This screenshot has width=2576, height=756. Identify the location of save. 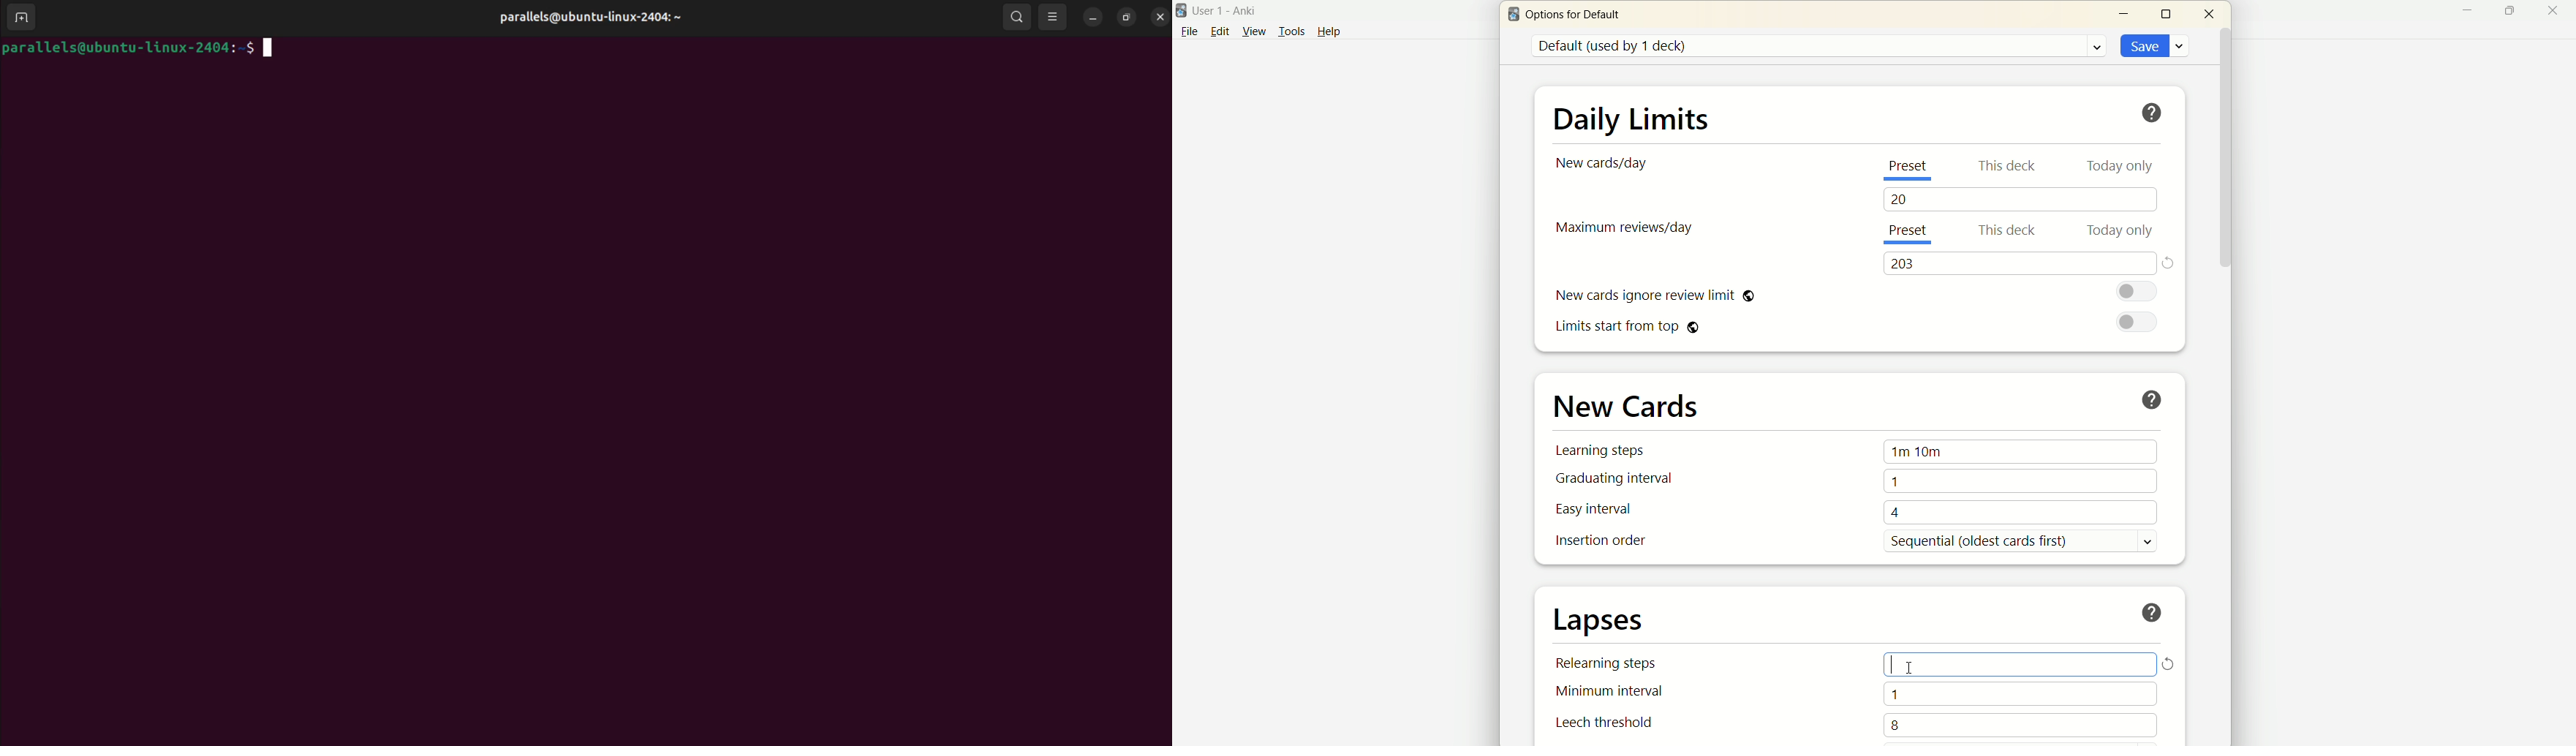
(2152, 44).